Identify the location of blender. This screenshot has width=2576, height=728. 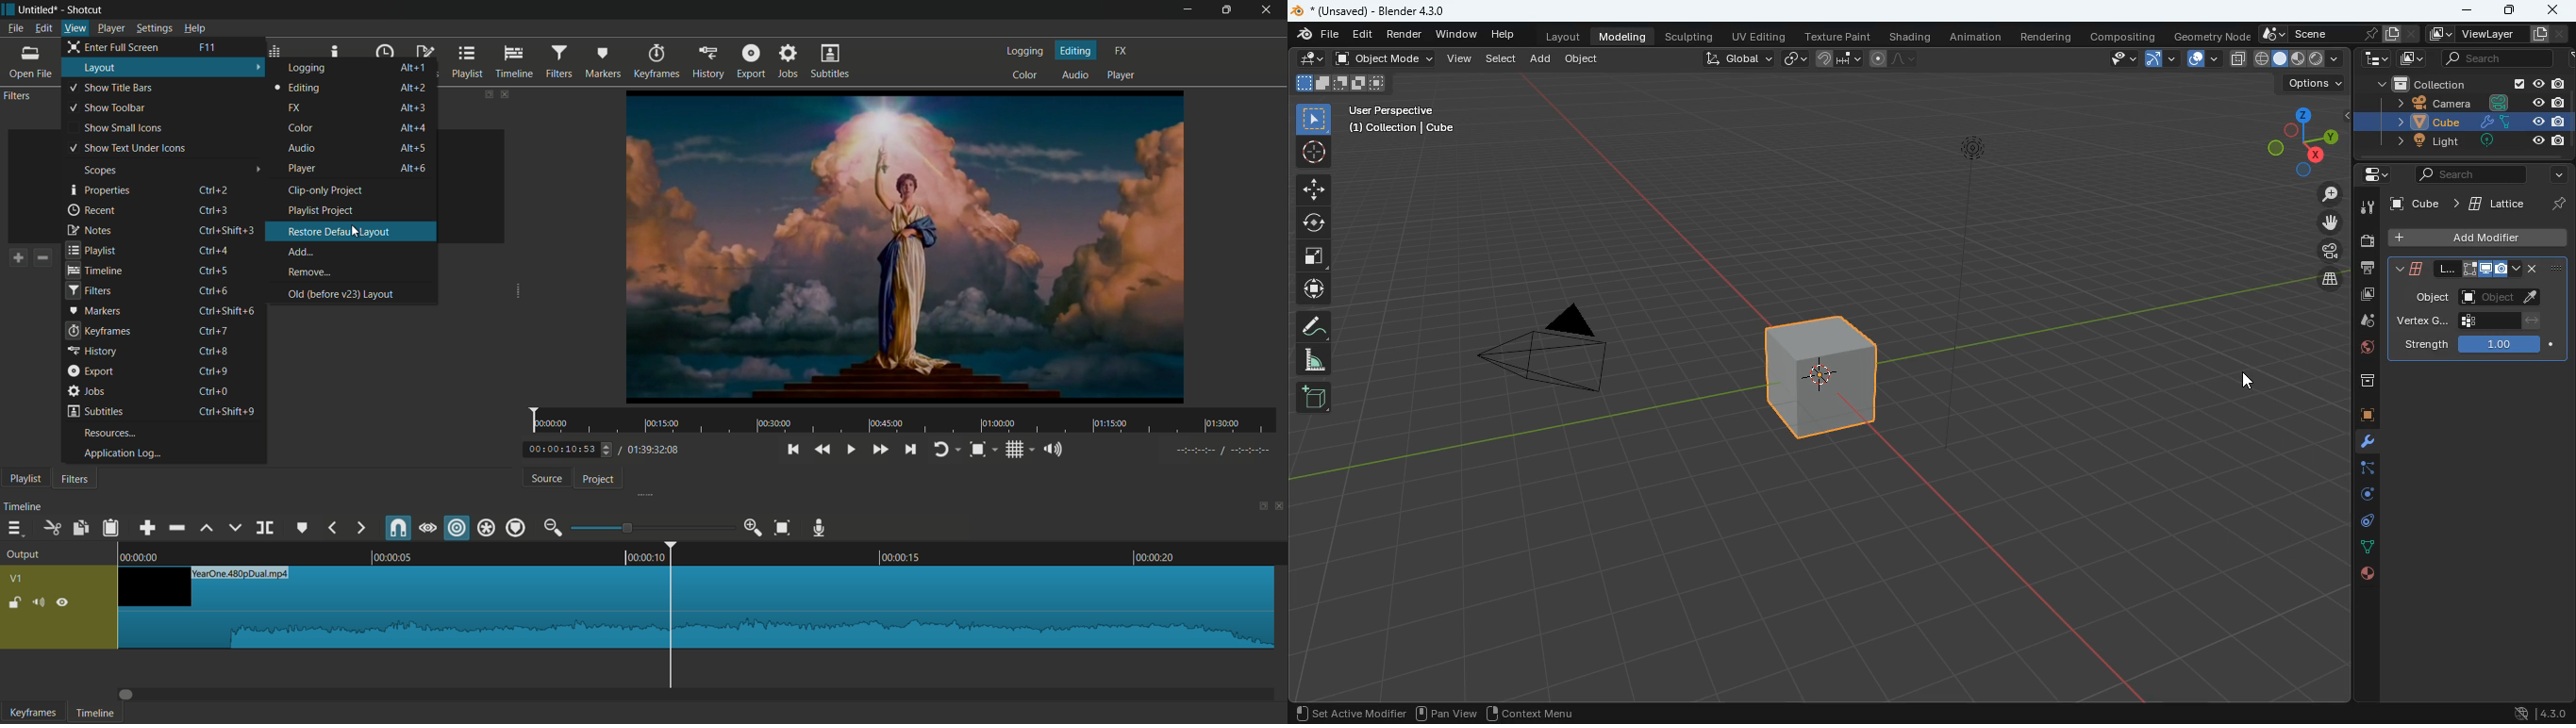
(1378, 9).